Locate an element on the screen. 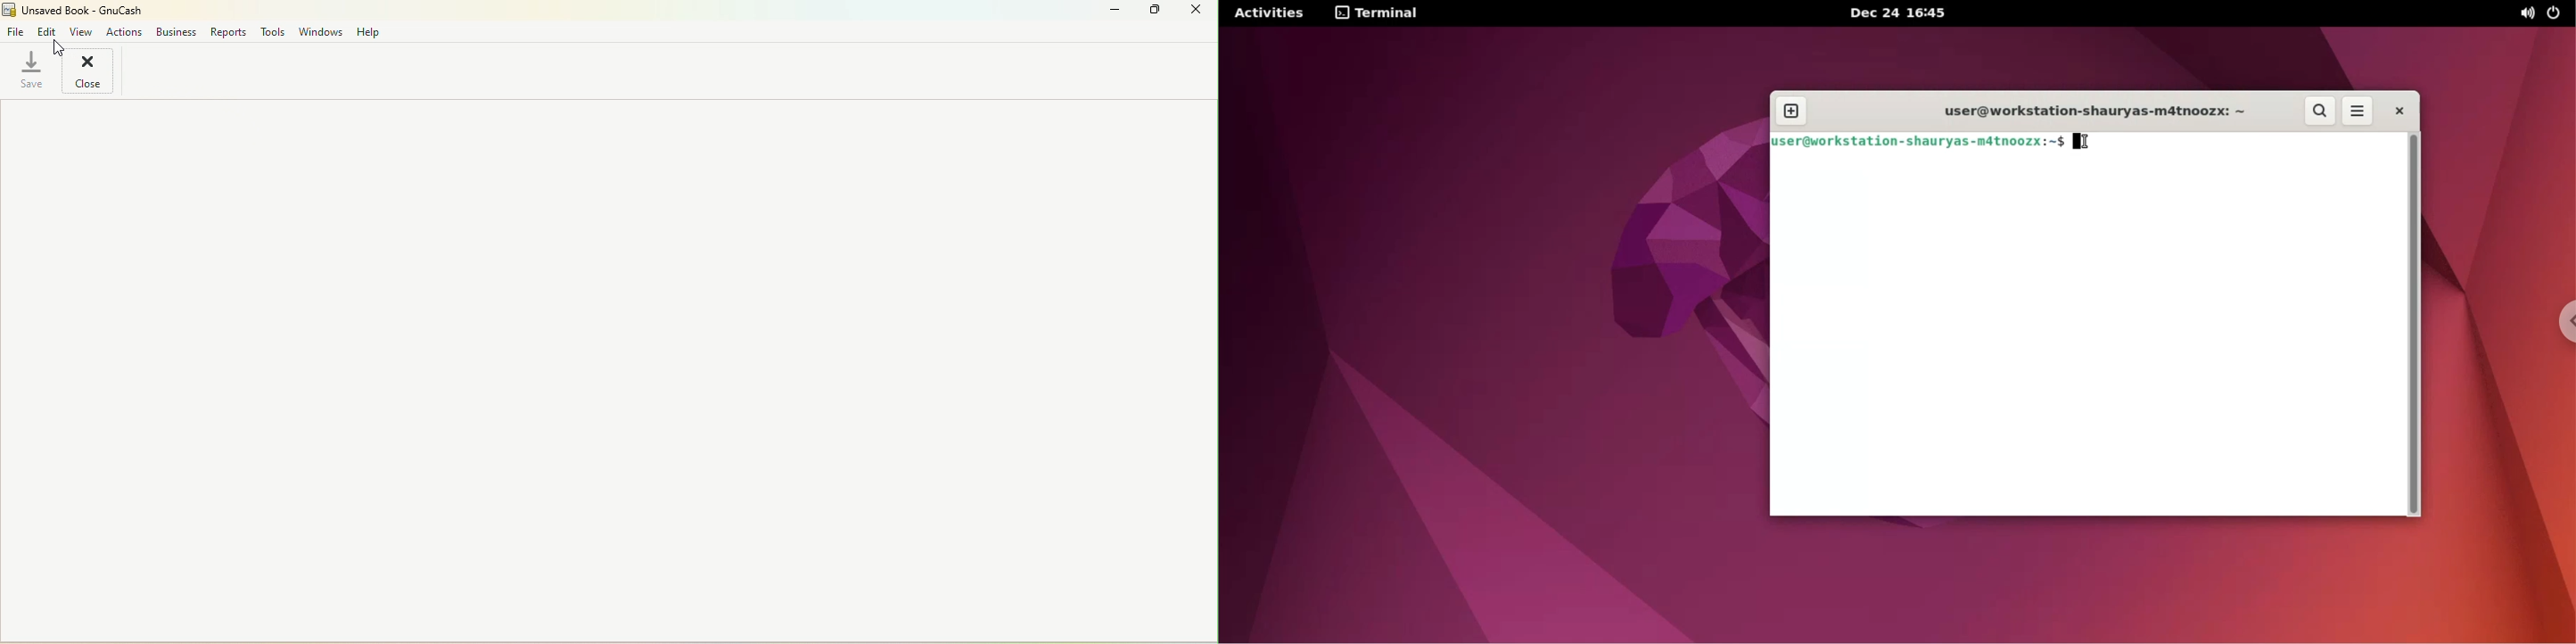 This screenshot has height=644, width=2576. File is located at coordinates (15, 30).